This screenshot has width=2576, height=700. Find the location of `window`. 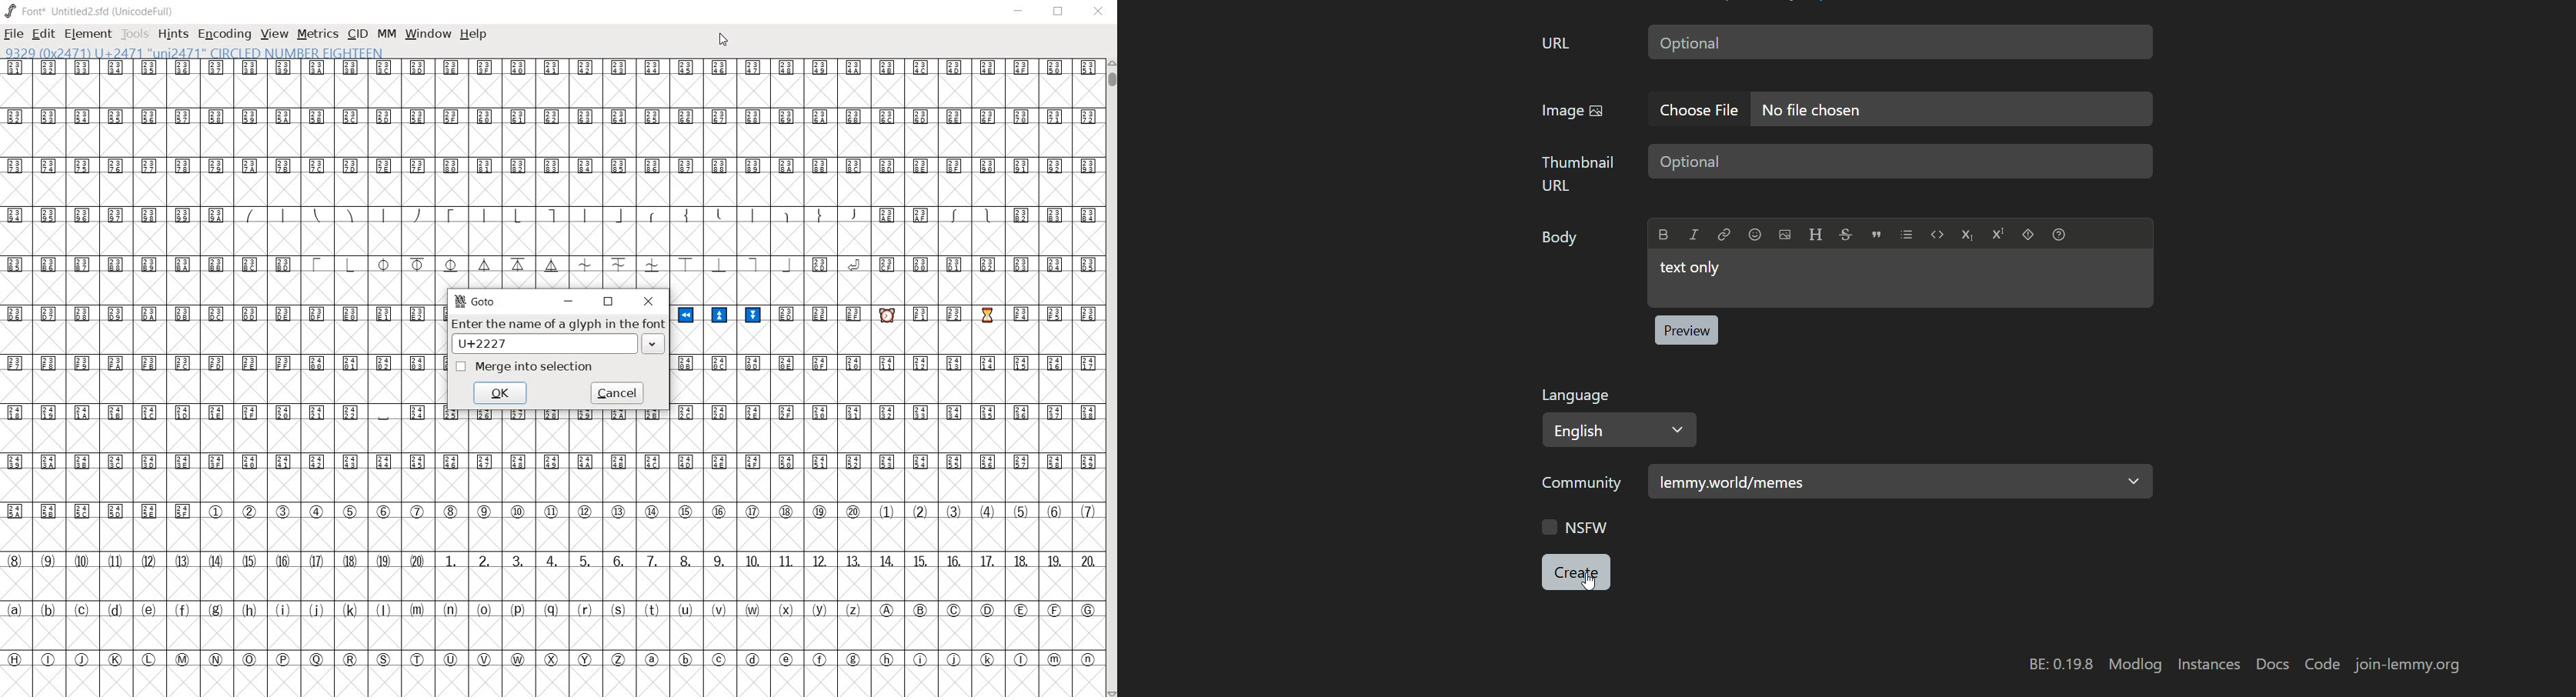

window is located at coordinates (427, 34).